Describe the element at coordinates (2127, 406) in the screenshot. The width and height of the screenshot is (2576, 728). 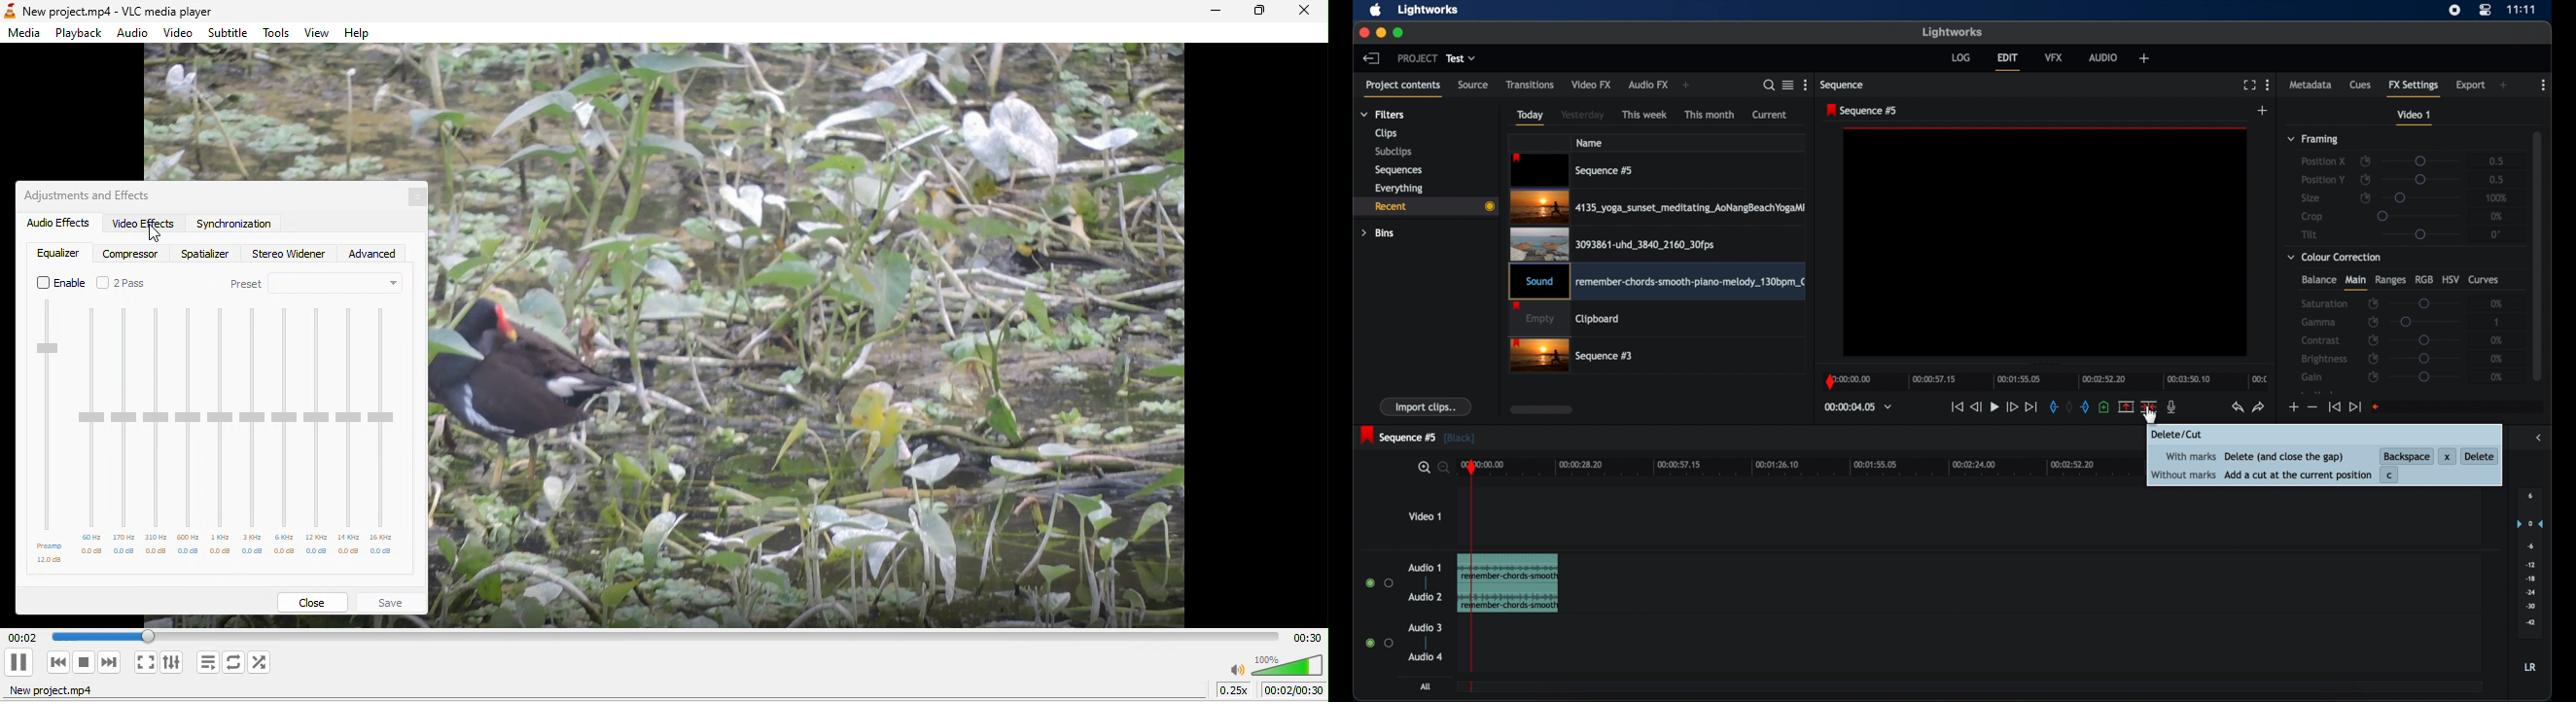
I see `remove marked section` at that location.